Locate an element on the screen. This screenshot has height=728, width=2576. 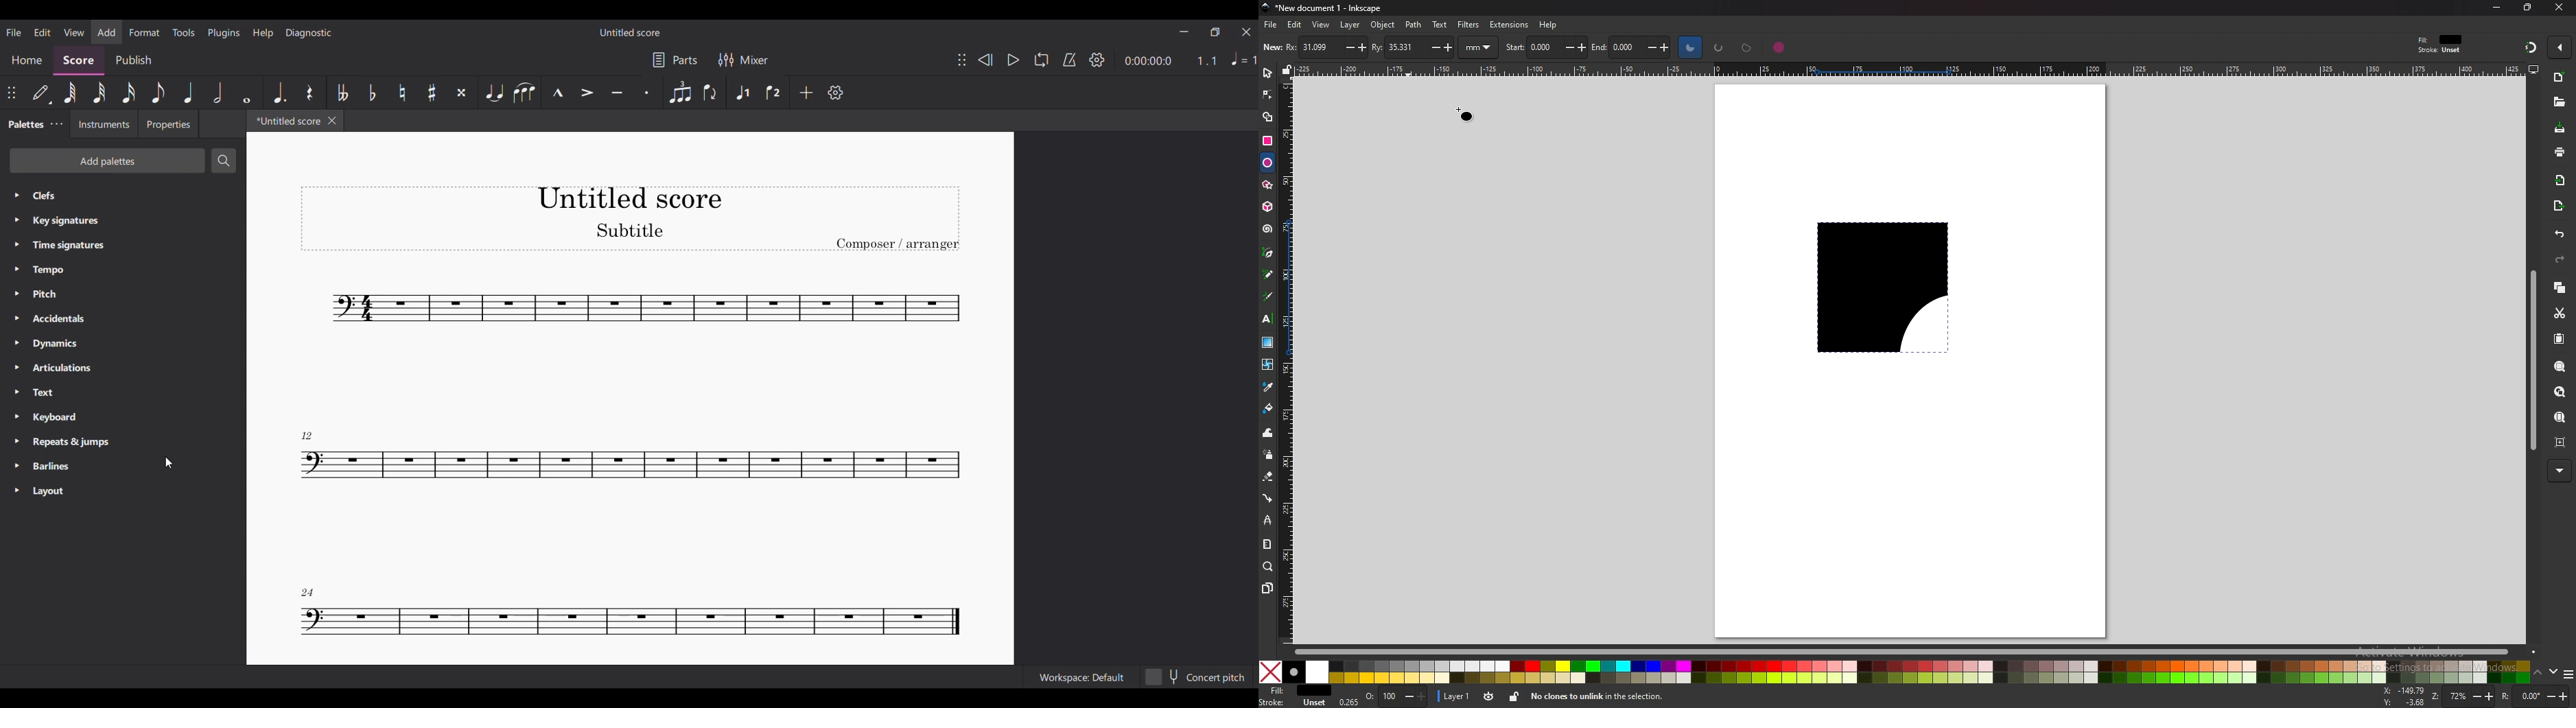
layout is located at coordinates (40, 491).